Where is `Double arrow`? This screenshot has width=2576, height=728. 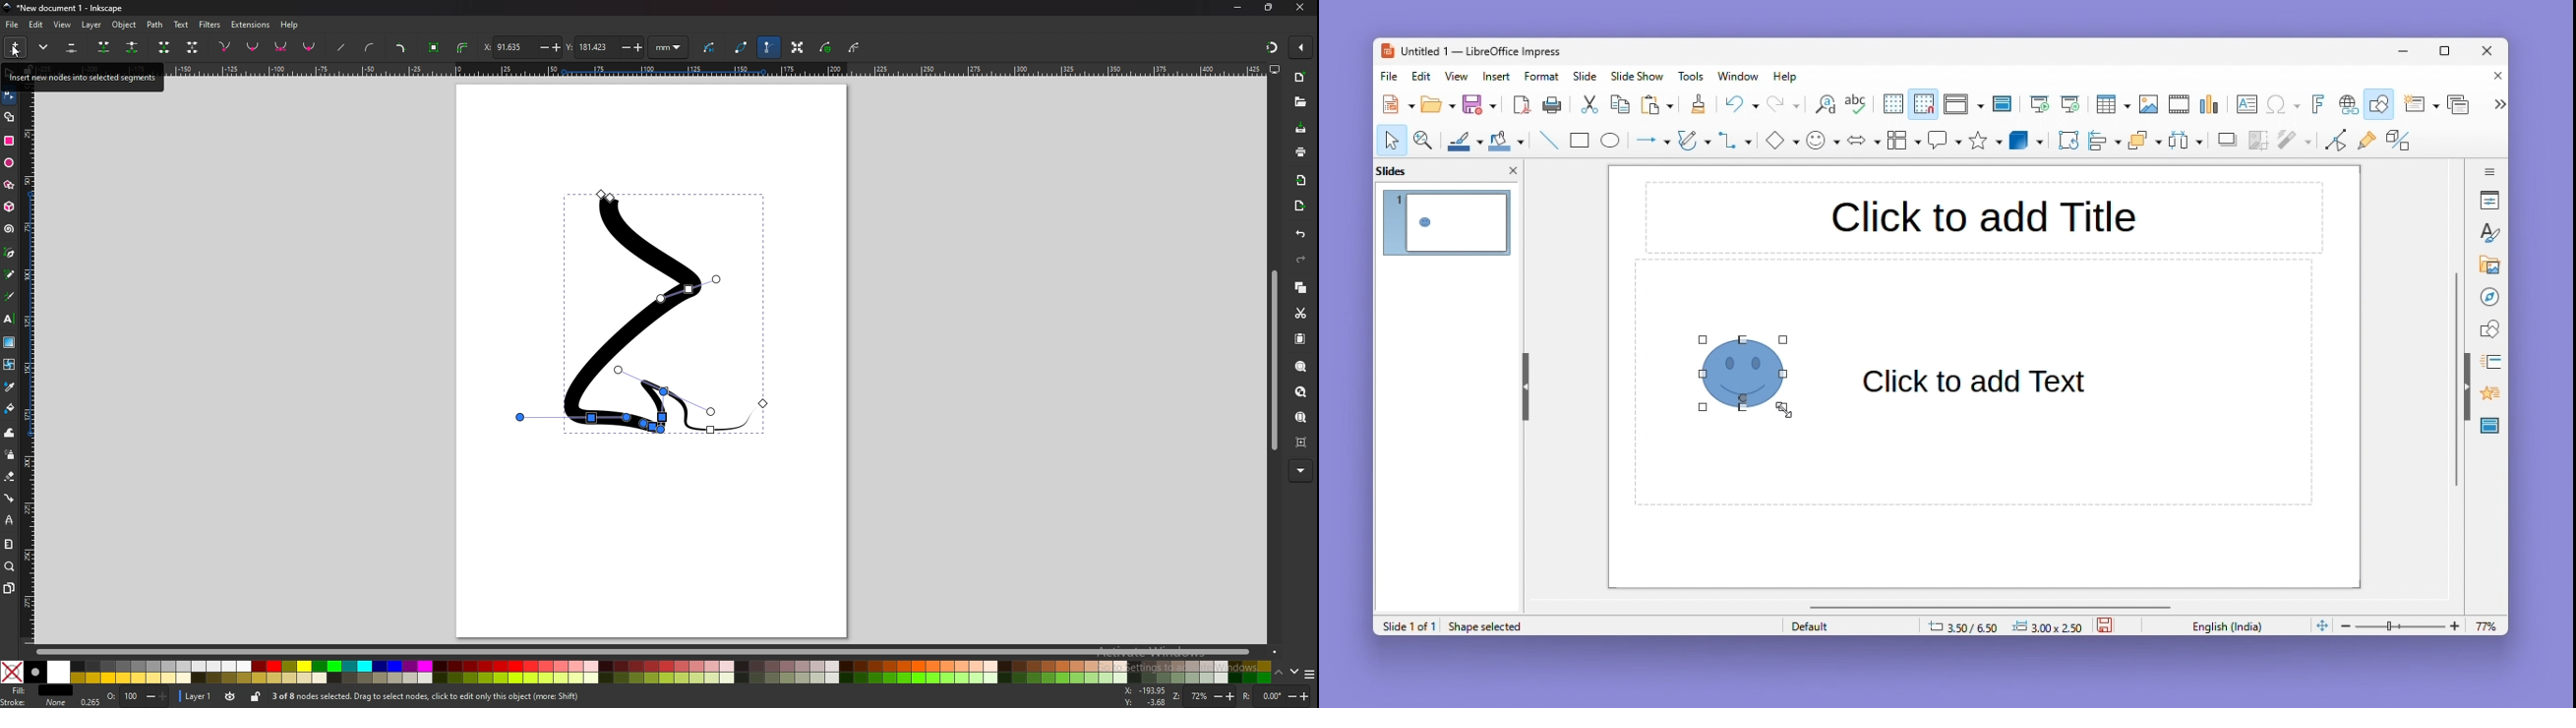
Double arrow is located at coordinates (1864, 139).